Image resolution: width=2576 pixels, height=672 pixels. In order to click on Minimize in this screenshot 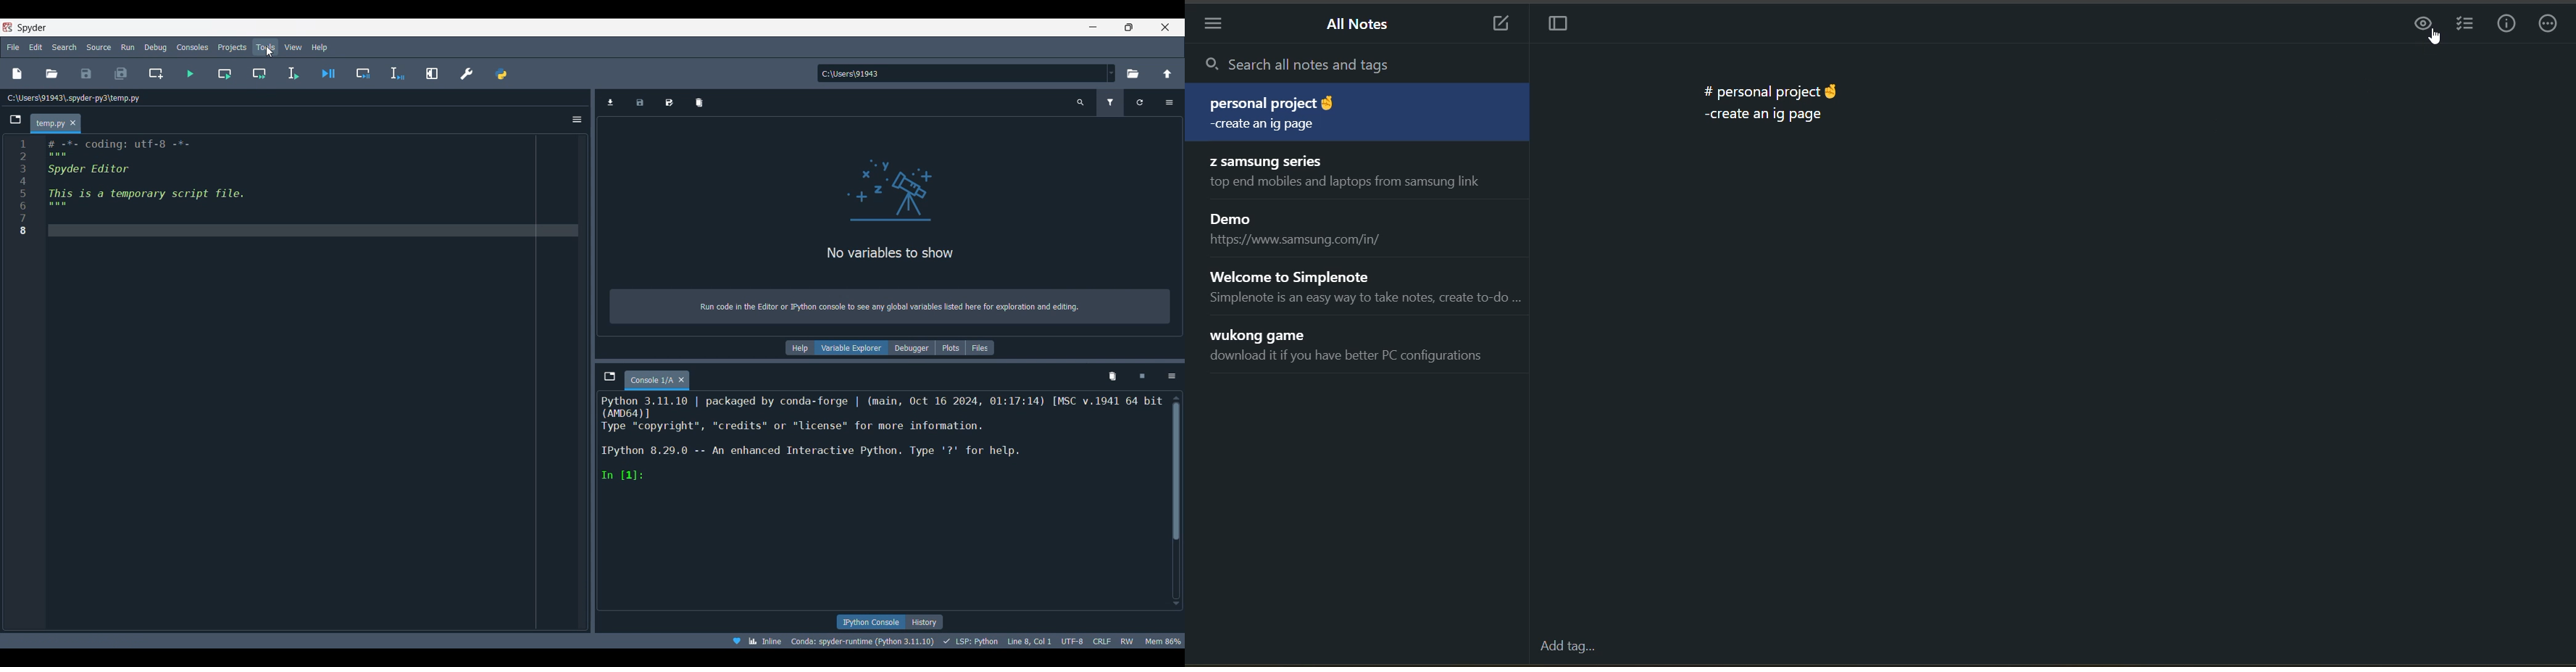, I will do `click(1098, 29)`.